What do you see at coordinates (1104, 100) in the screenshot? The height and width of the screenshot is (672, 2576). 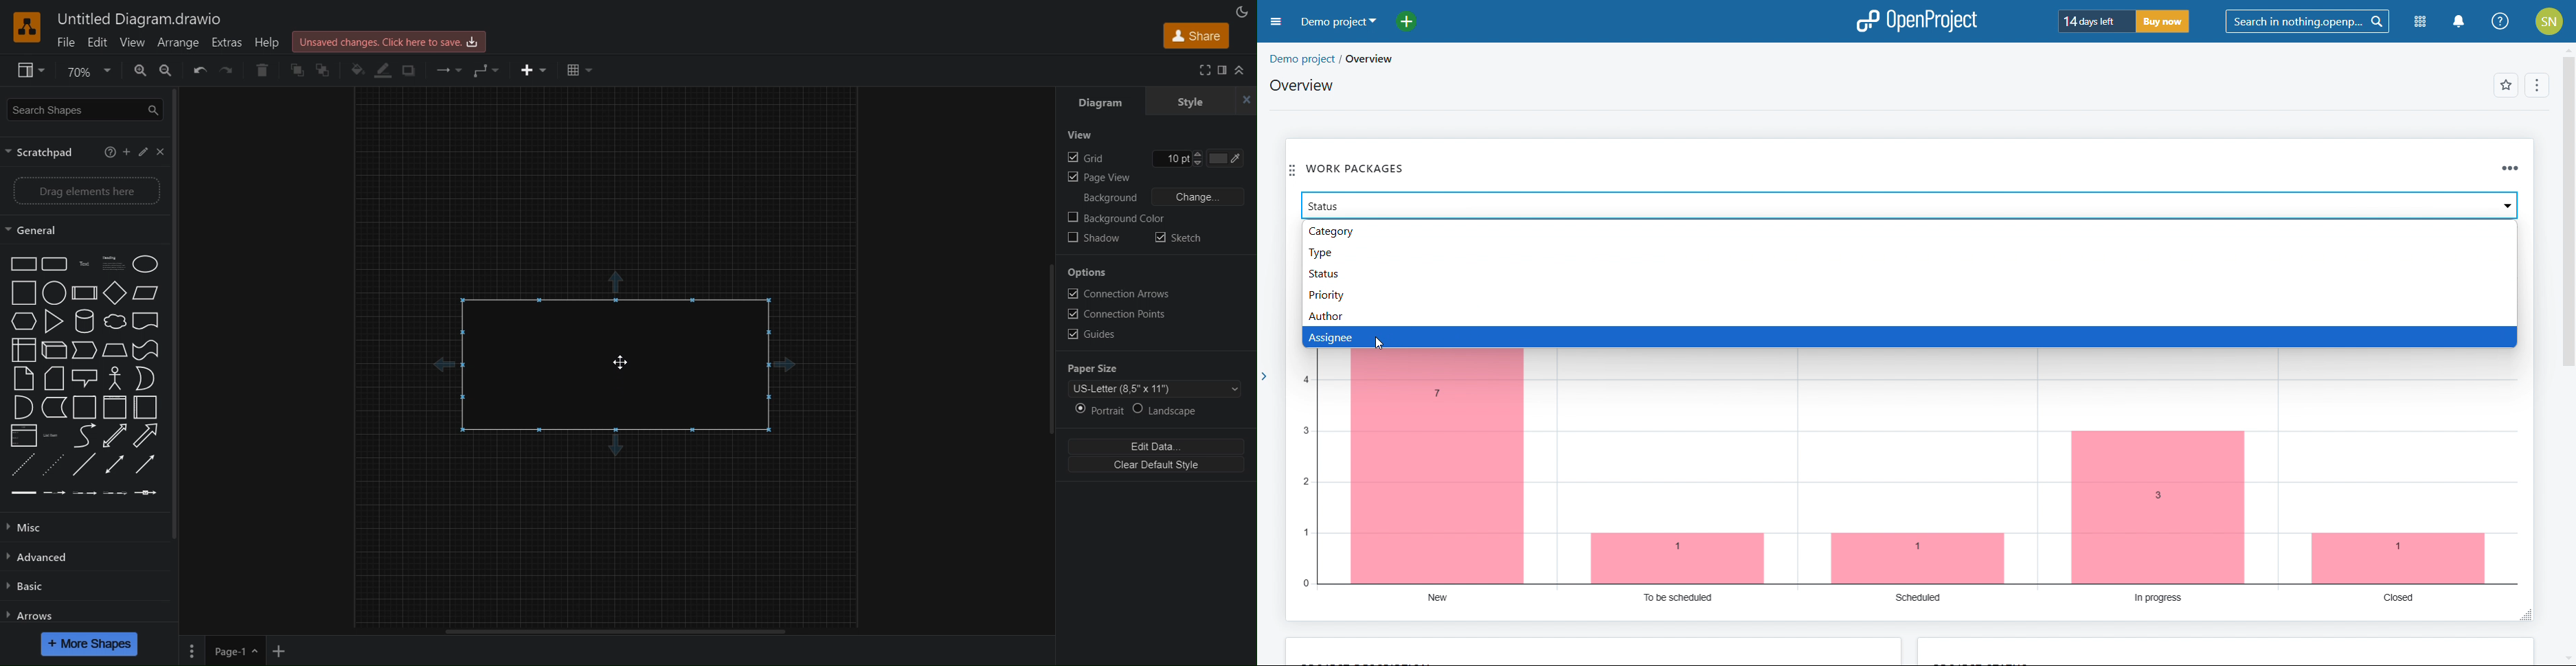 I see `Diagram` at bounding box center [1104, 100].